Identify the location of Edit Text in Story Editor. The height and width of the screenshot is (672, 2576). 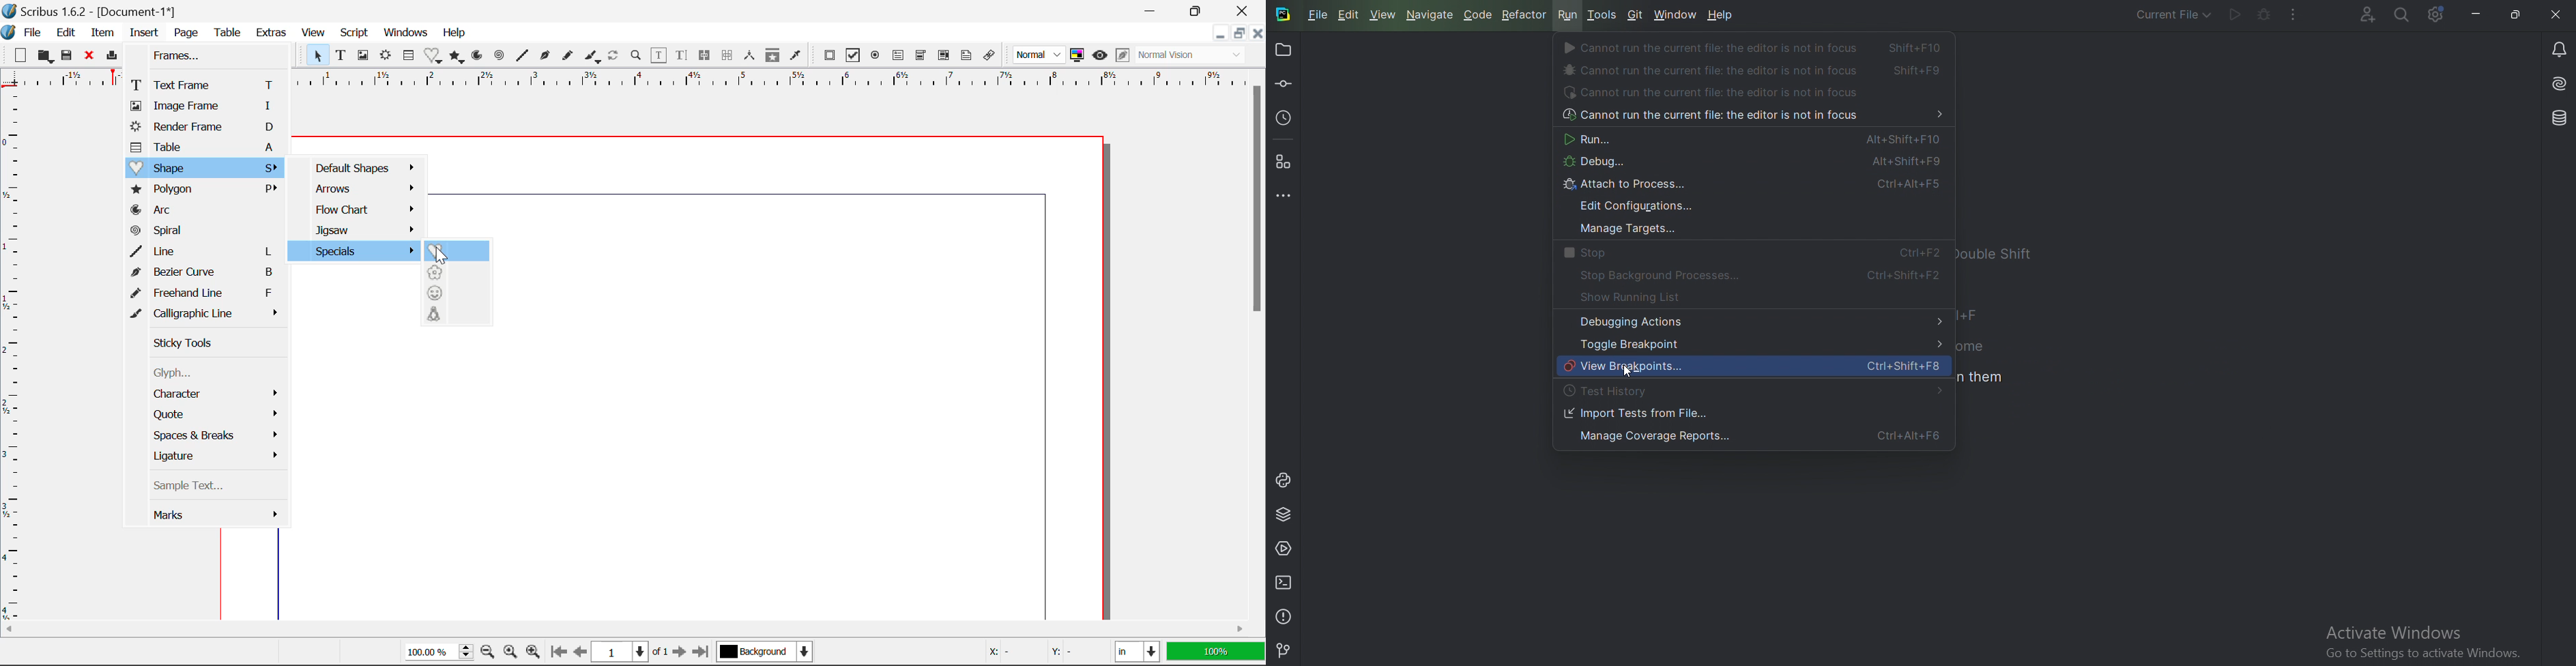
(682, 57).